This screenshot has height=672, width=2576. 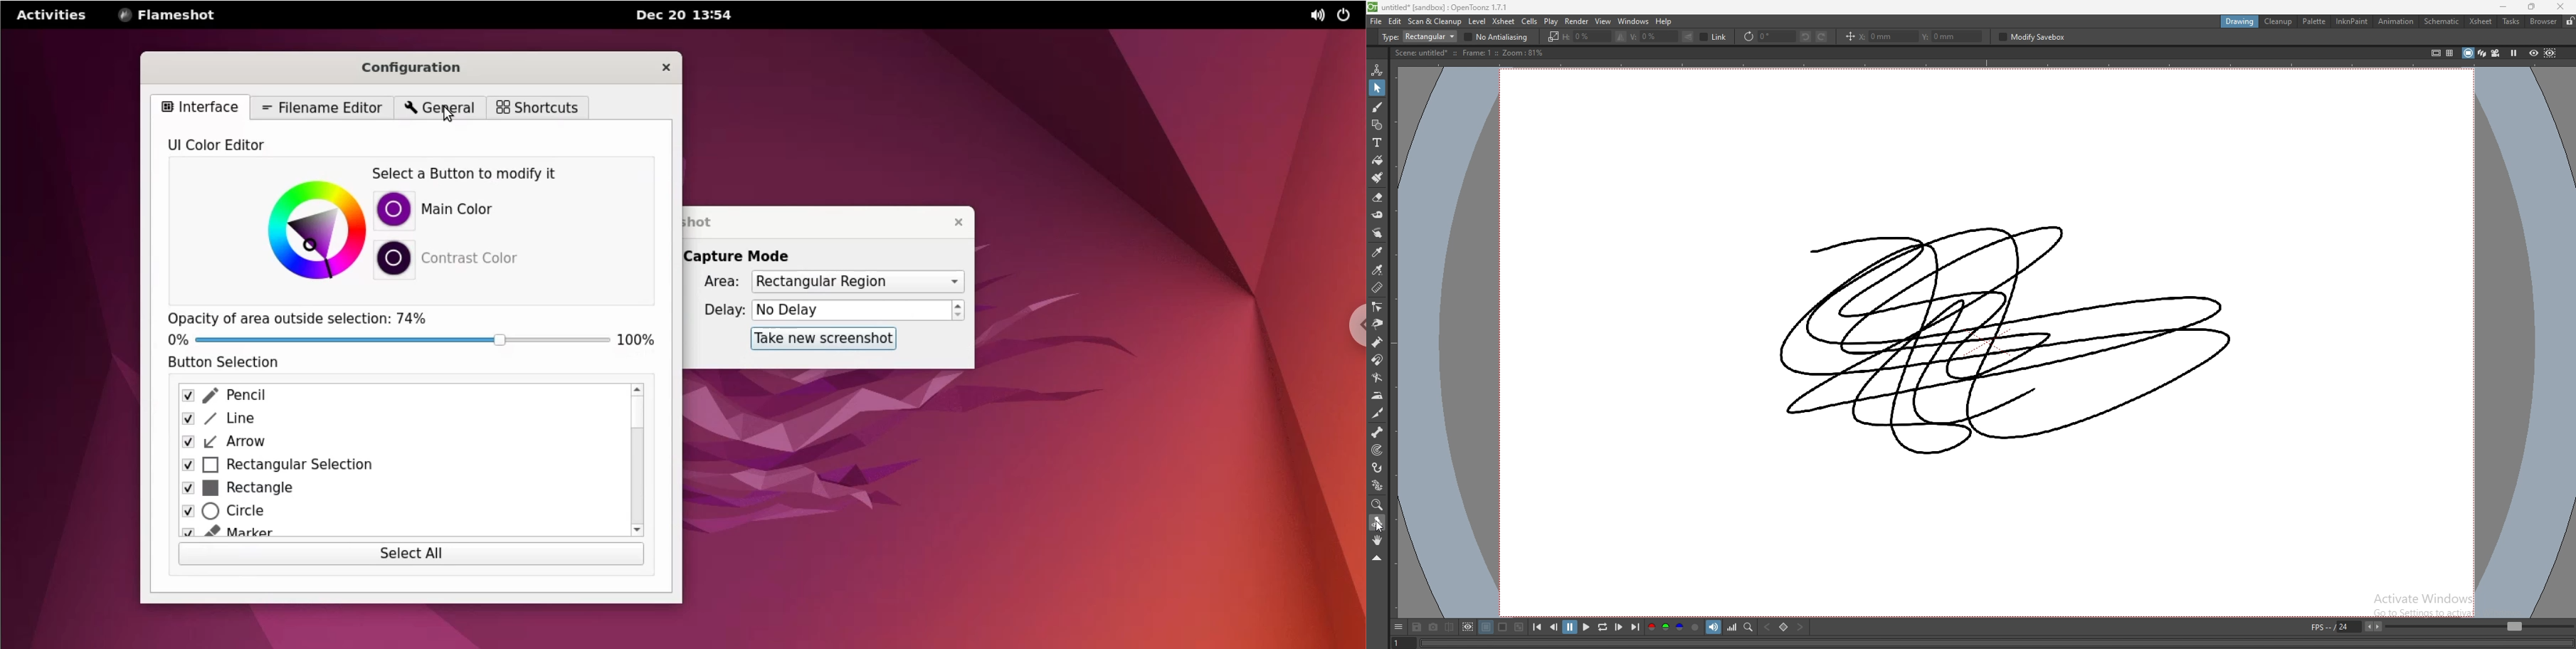 What do you see at coordinates (1769, 36) in the screenshot?
I see `rotate` at bounding box center [1769, 36].